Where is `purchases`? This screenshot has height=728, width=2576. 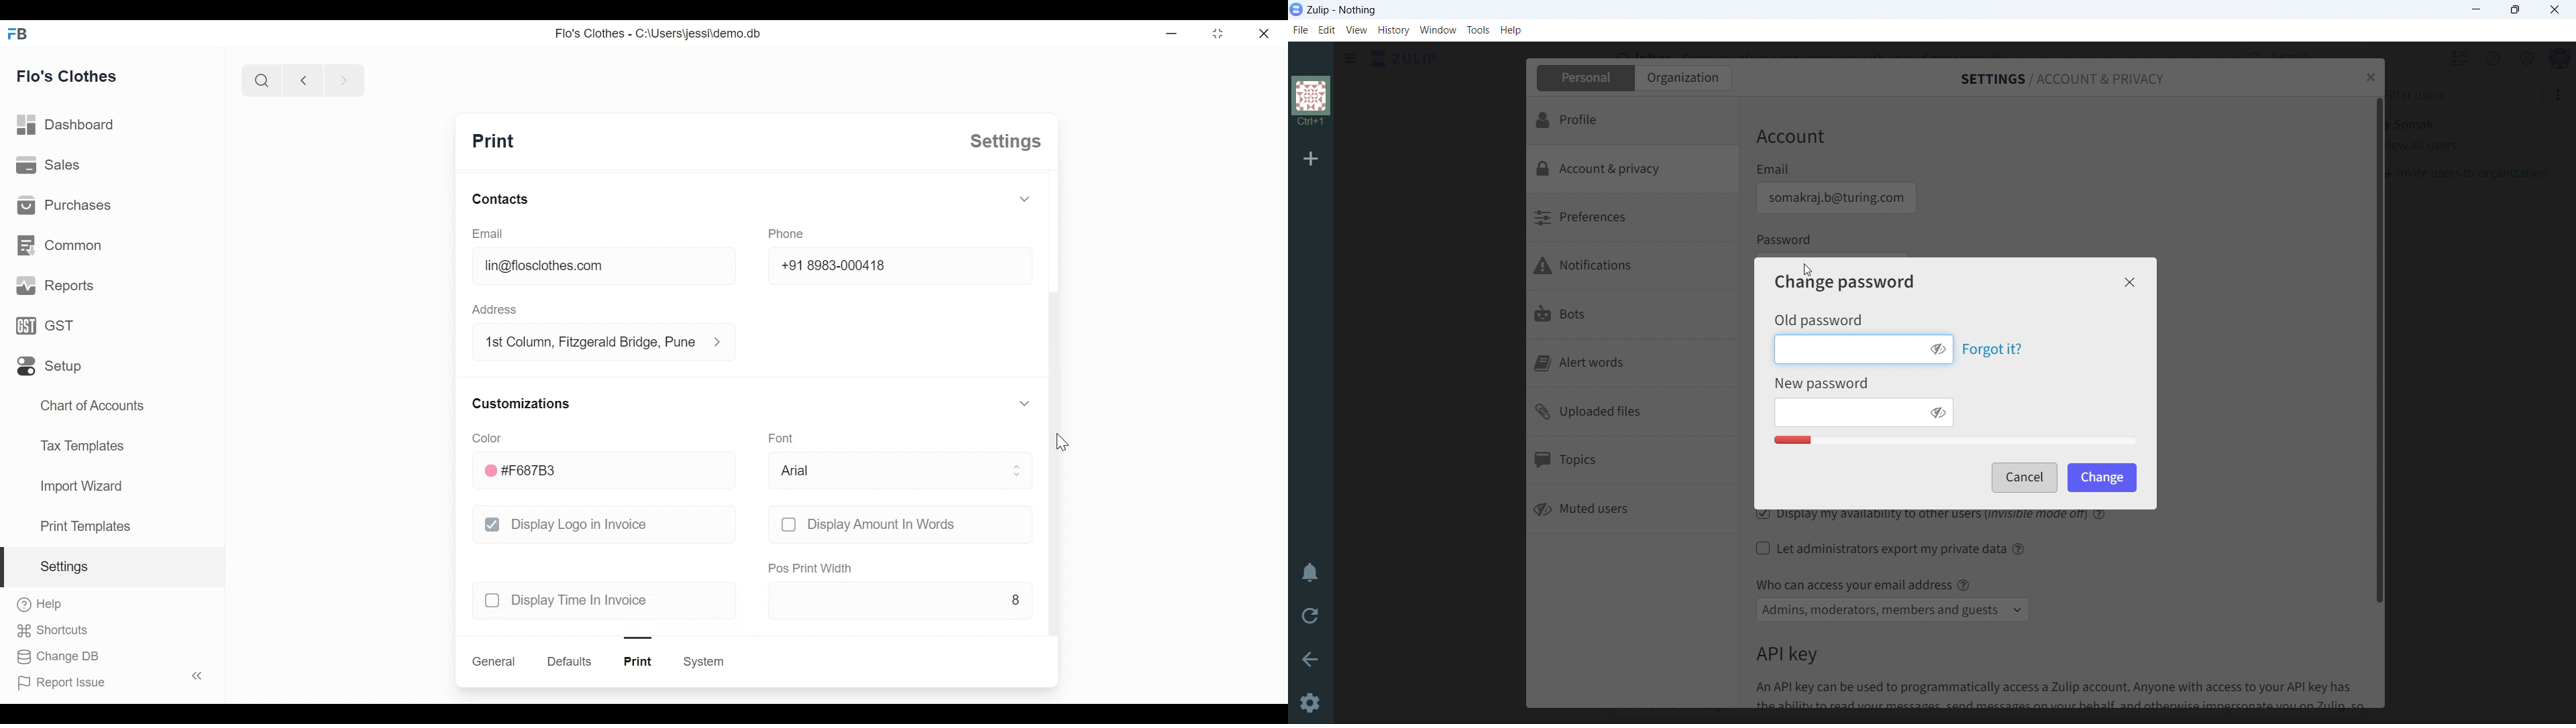 purchases is located at coordinates (63, 204).